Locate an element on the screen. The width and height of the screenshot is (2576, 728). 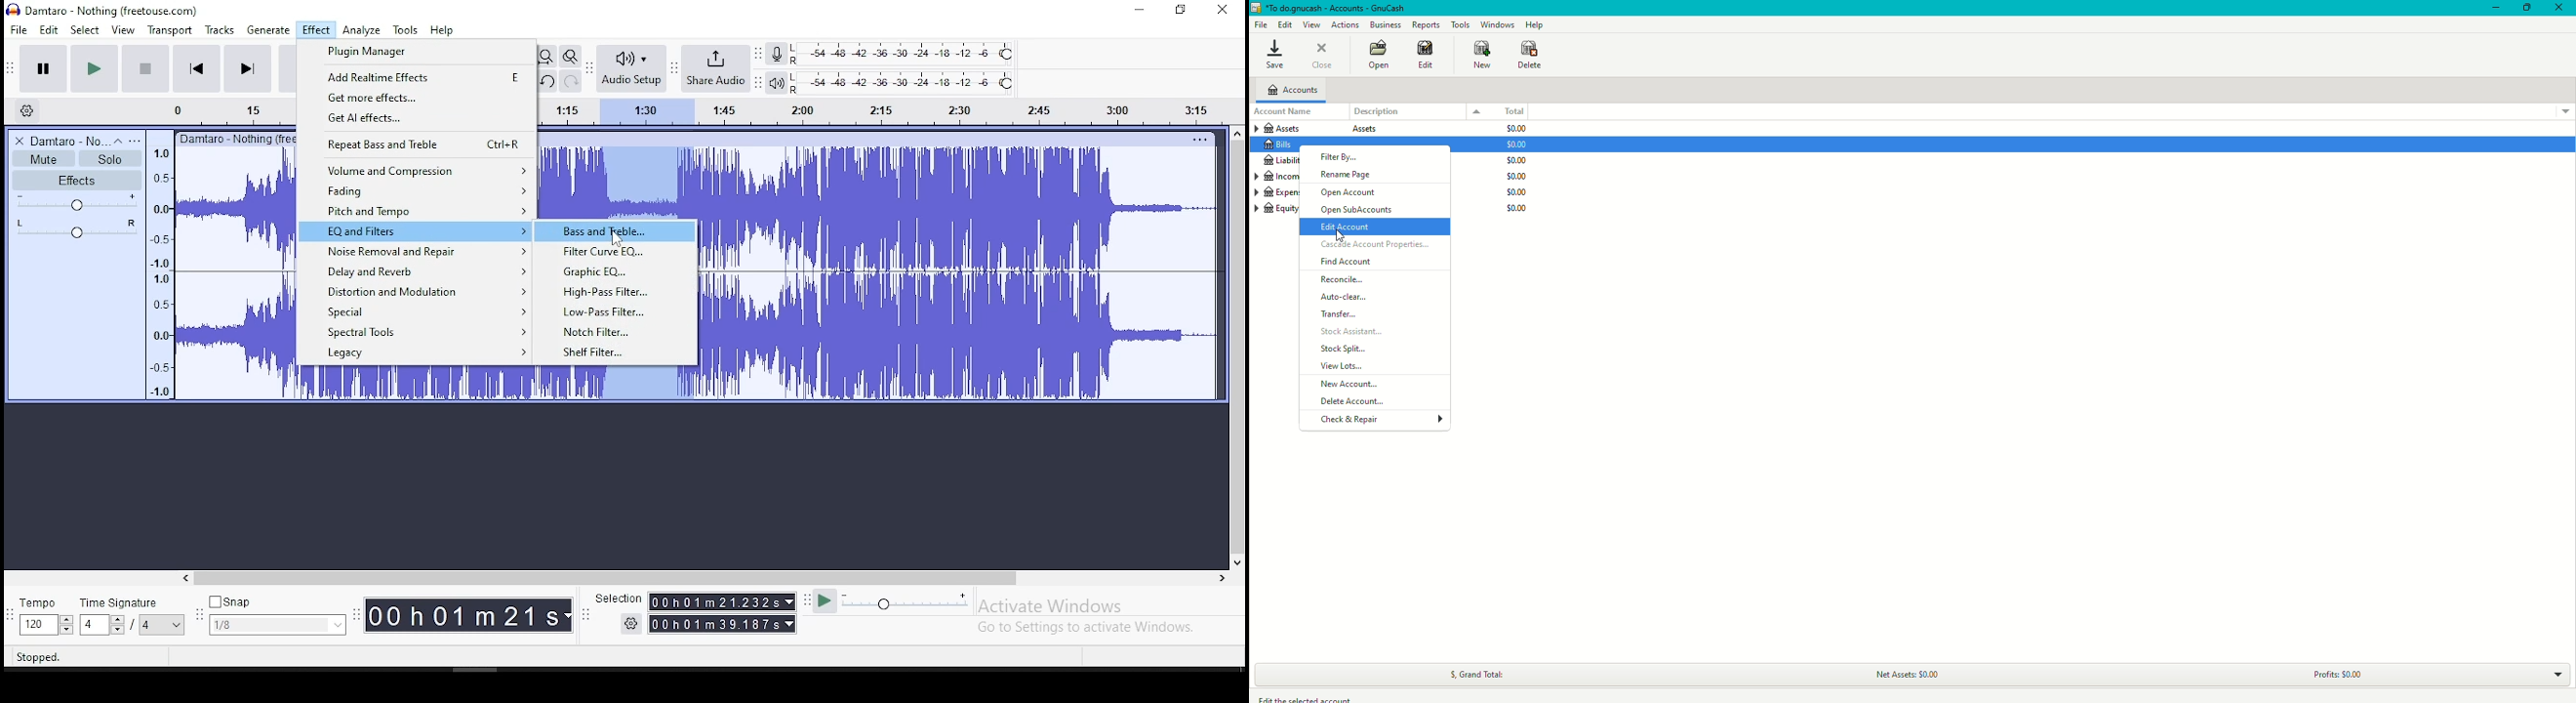
 is located at coordinates (8, 614).